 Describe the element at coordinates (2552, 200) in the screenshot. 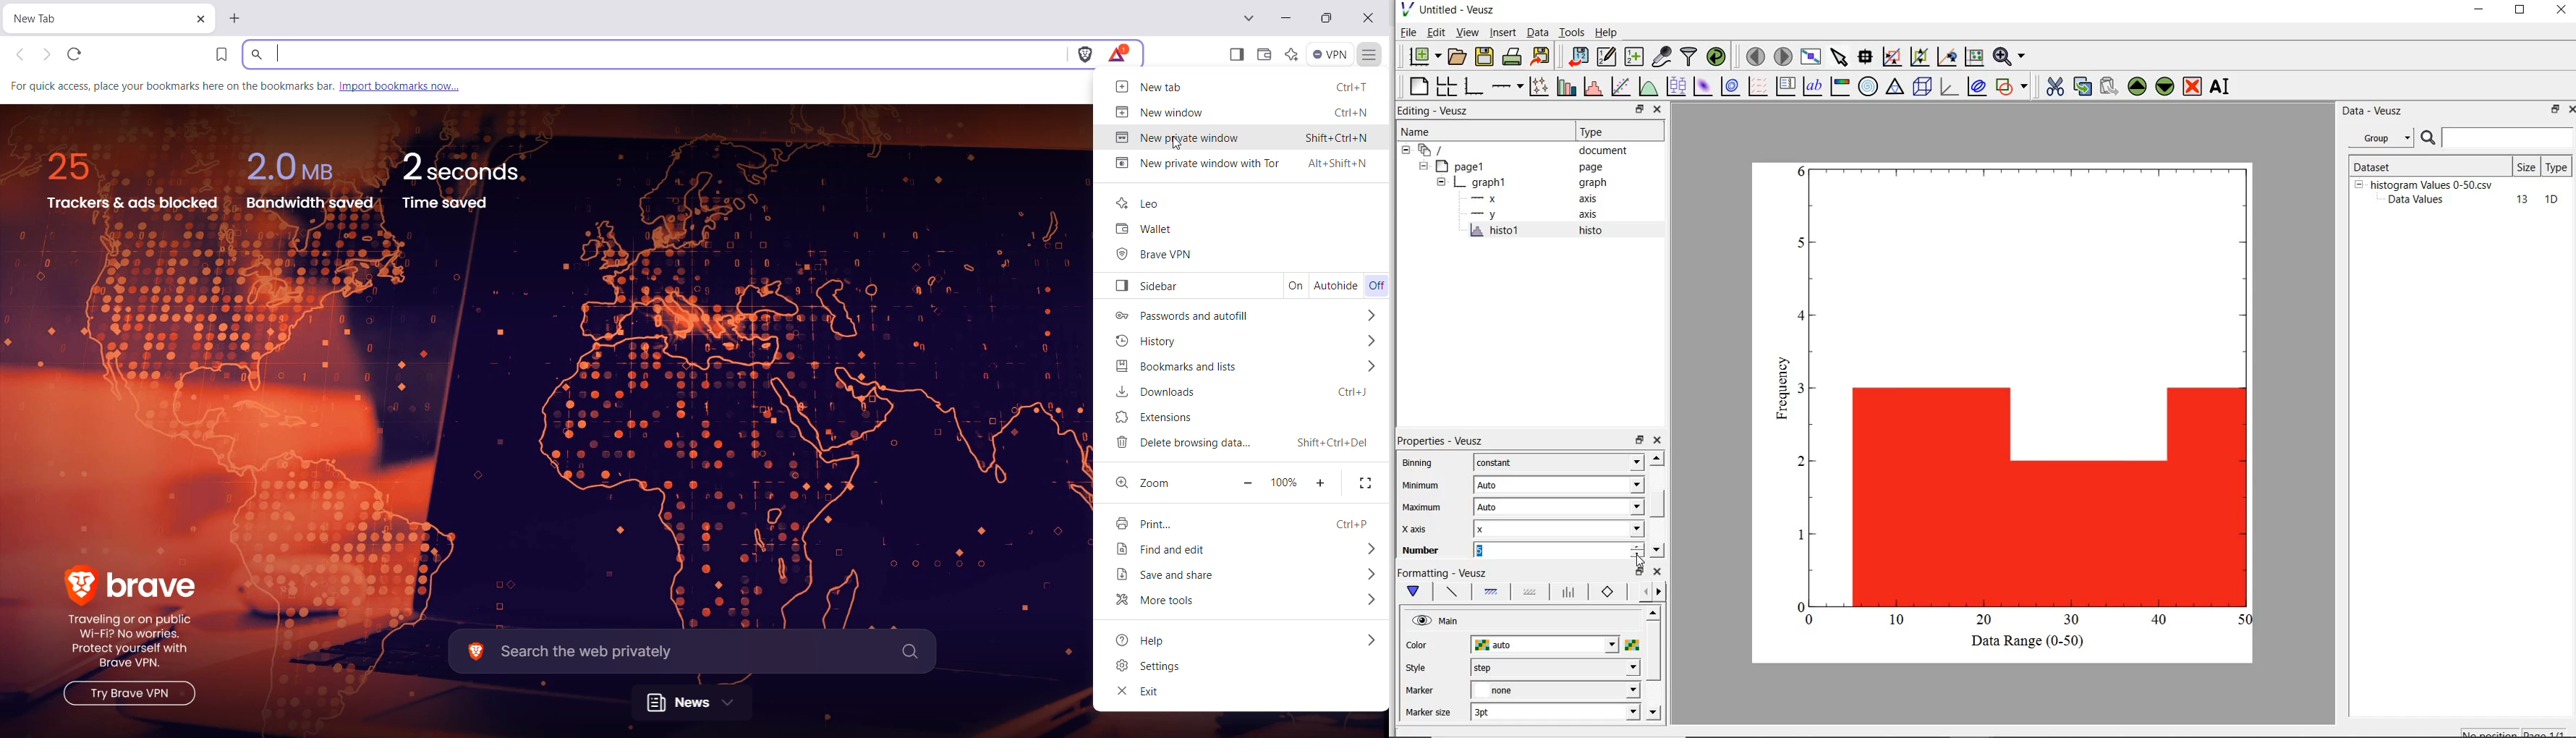

I see `10` at that location.